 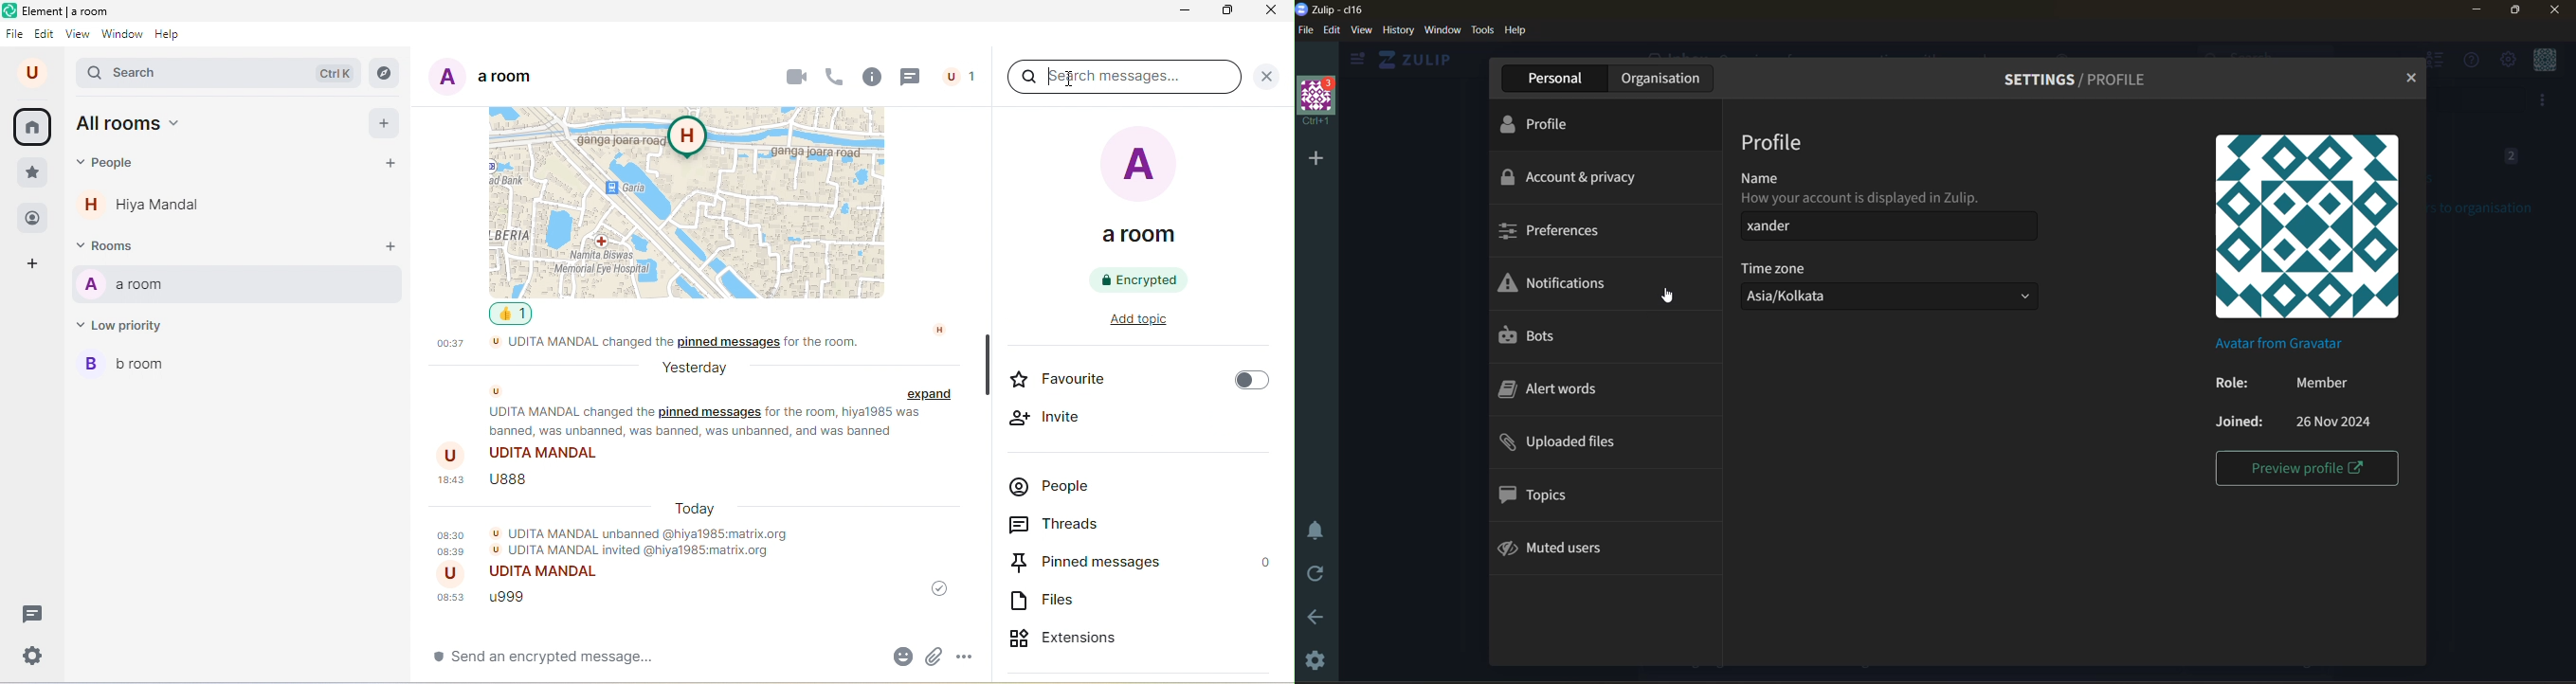 I want to click on hide sidebar, so click(x=1354, y=61).